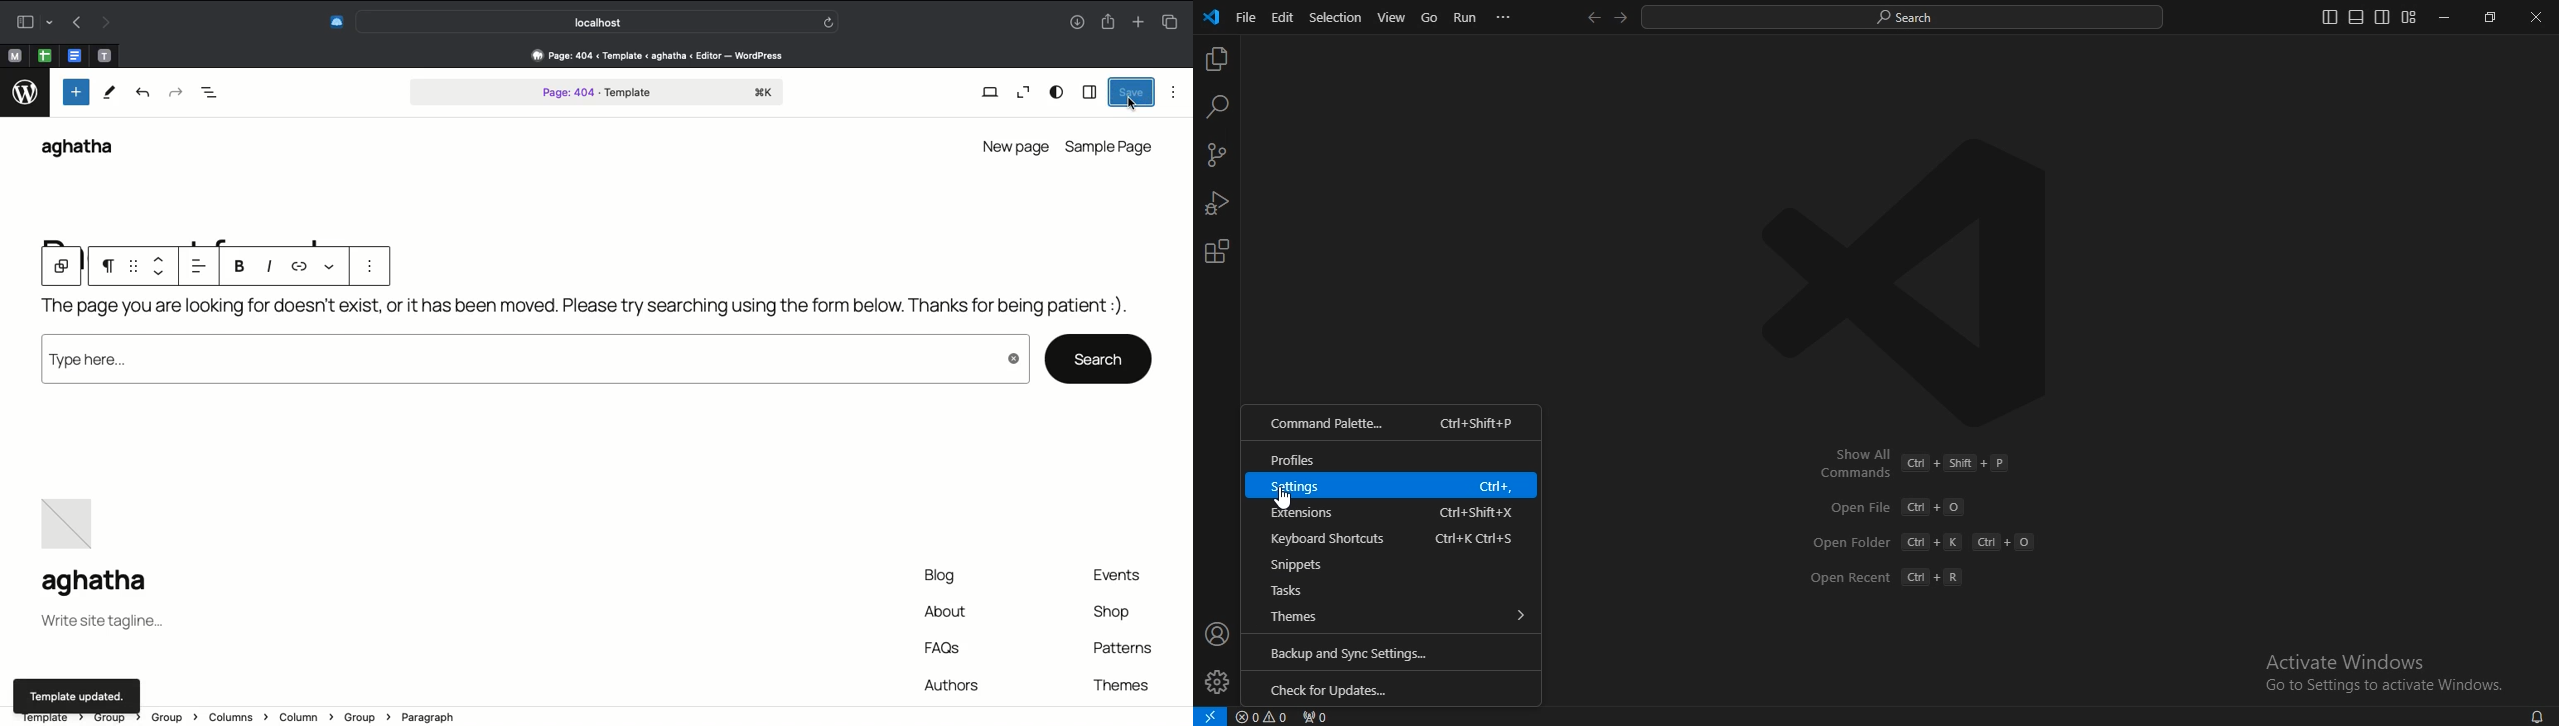 The image size is (2576, 728). What do you see at coordinates (951, 682) in the screenshot?
I see `authors` at bounding box center [951, 682].